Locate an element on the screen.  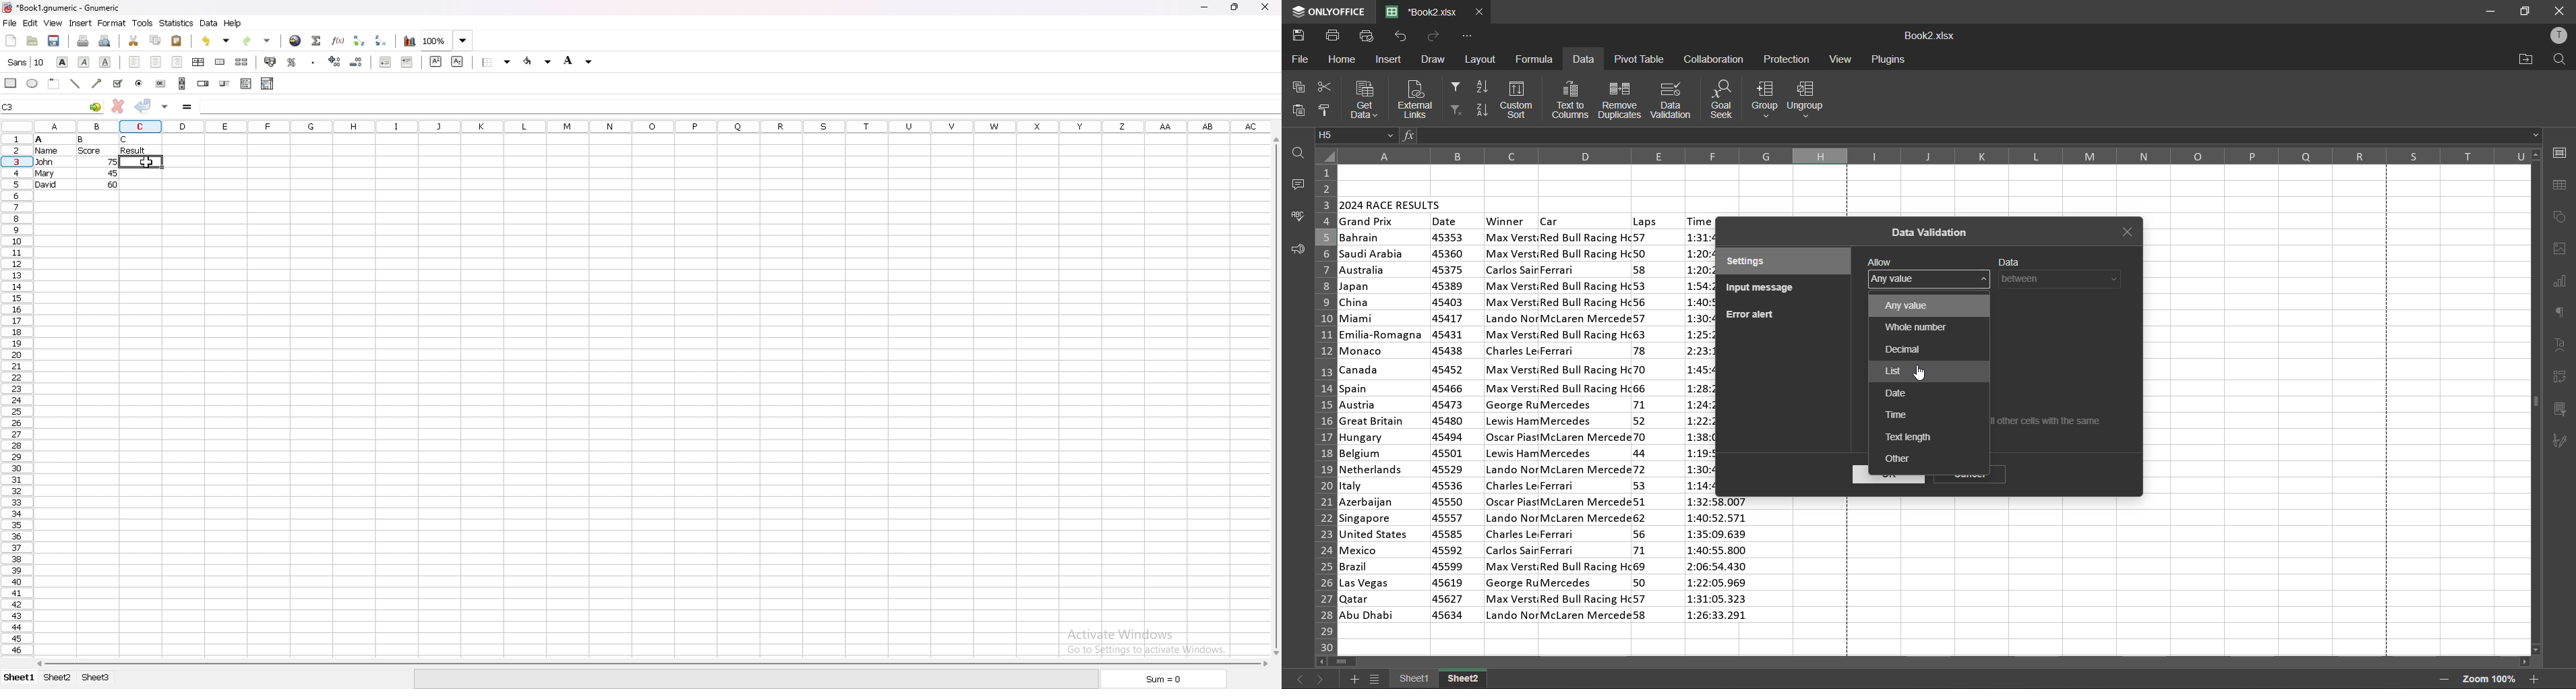
custom sort is located at coordinates (1520, 100).